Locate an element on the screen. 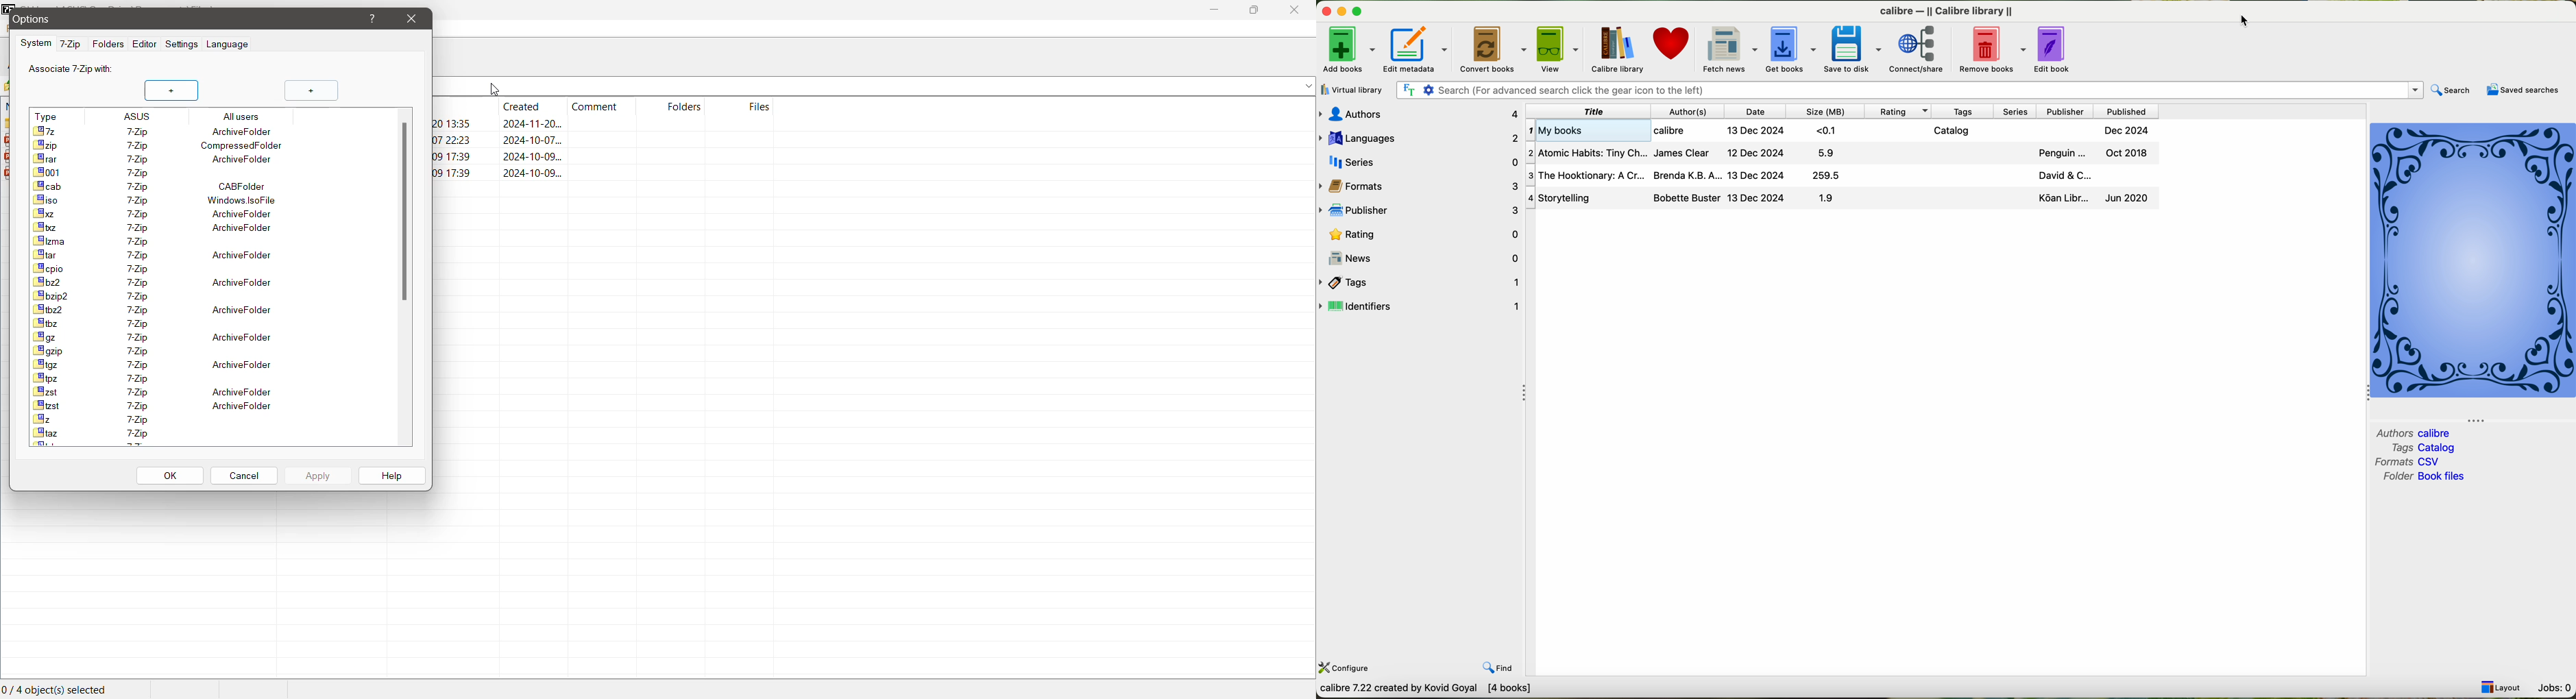 The image size is (2576, 700). CSV is located at coordinates (2434, 462).